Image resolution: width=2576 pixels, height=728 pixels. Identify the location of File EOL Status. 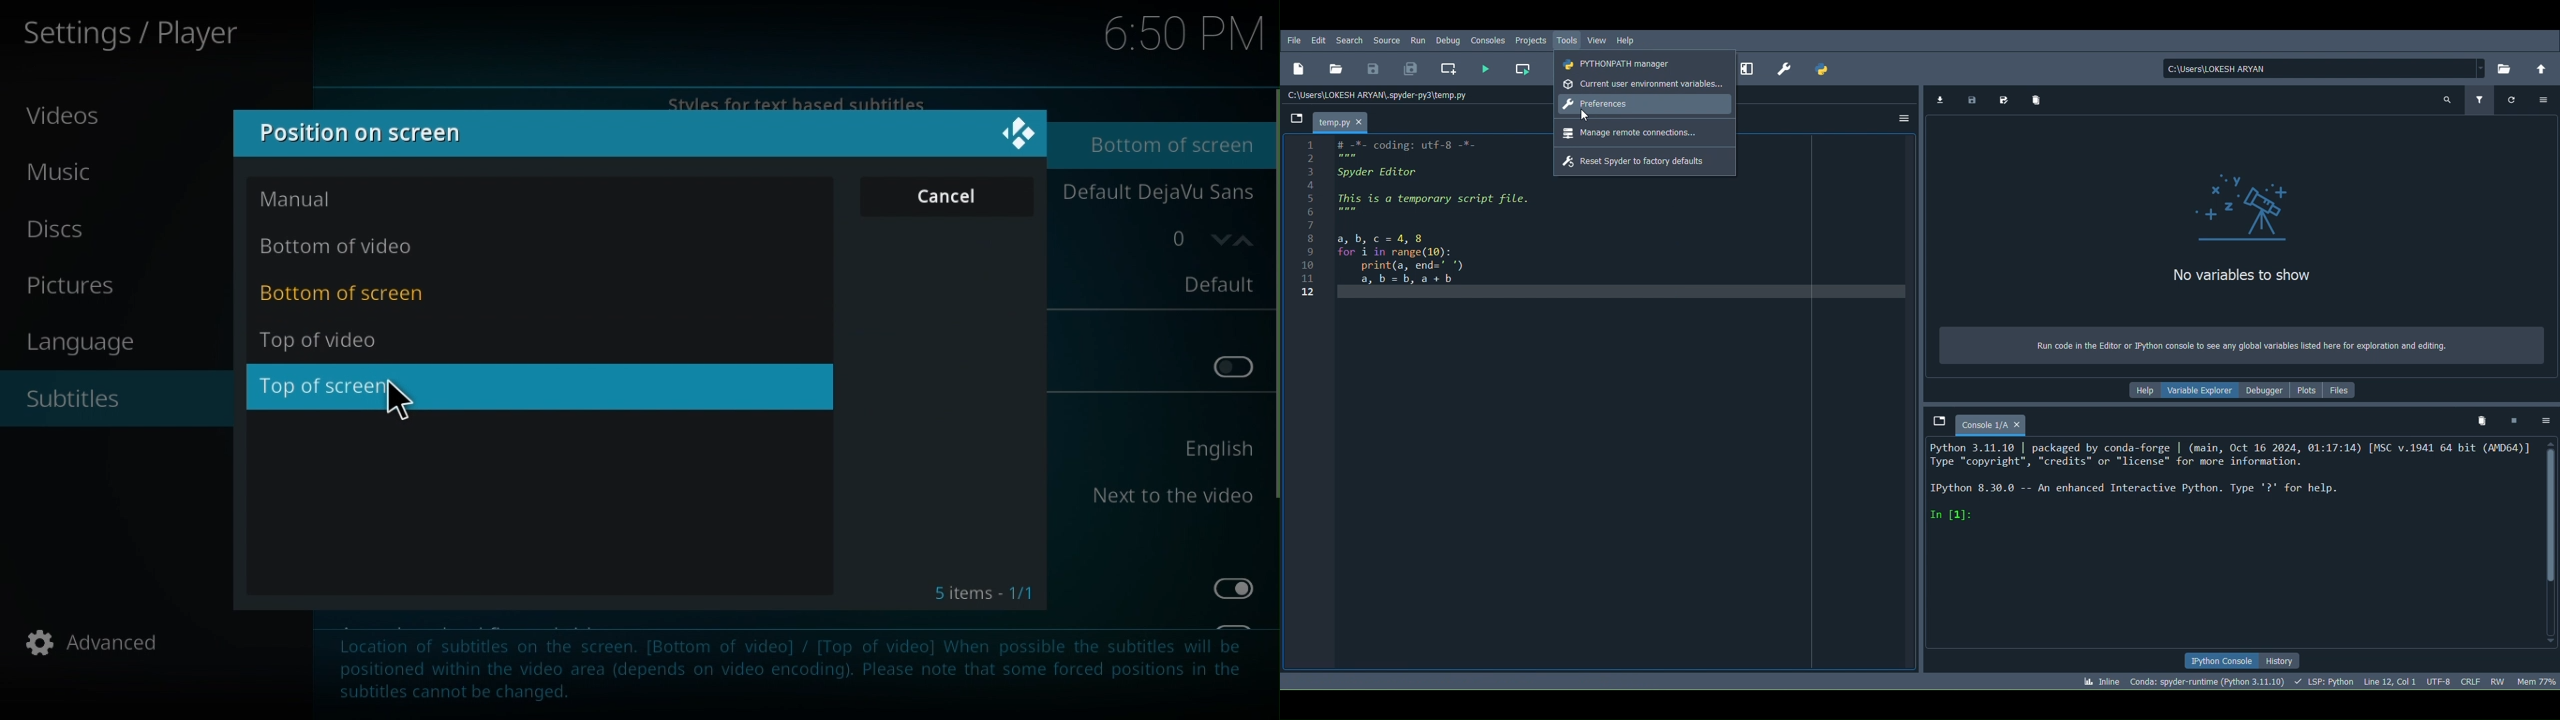
(2471, 679).